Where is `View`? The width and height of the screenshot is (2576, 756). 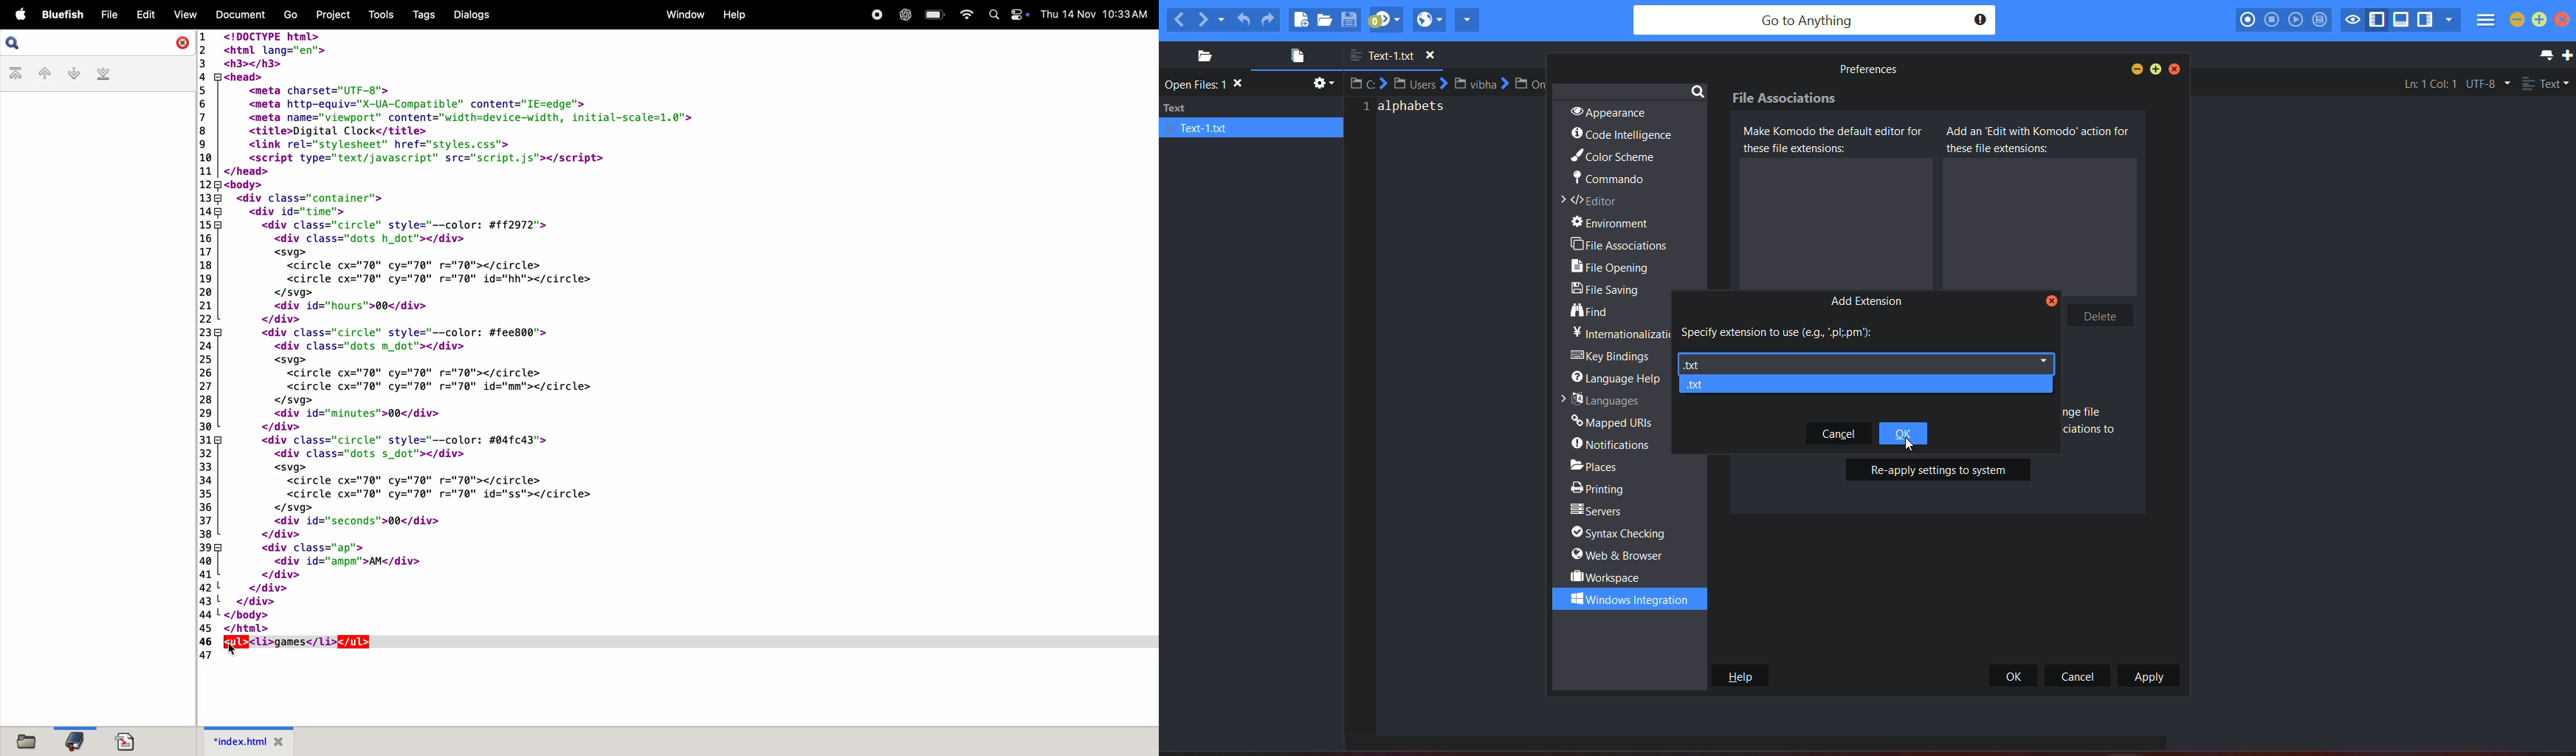
View is located at coordinates (185, 15).